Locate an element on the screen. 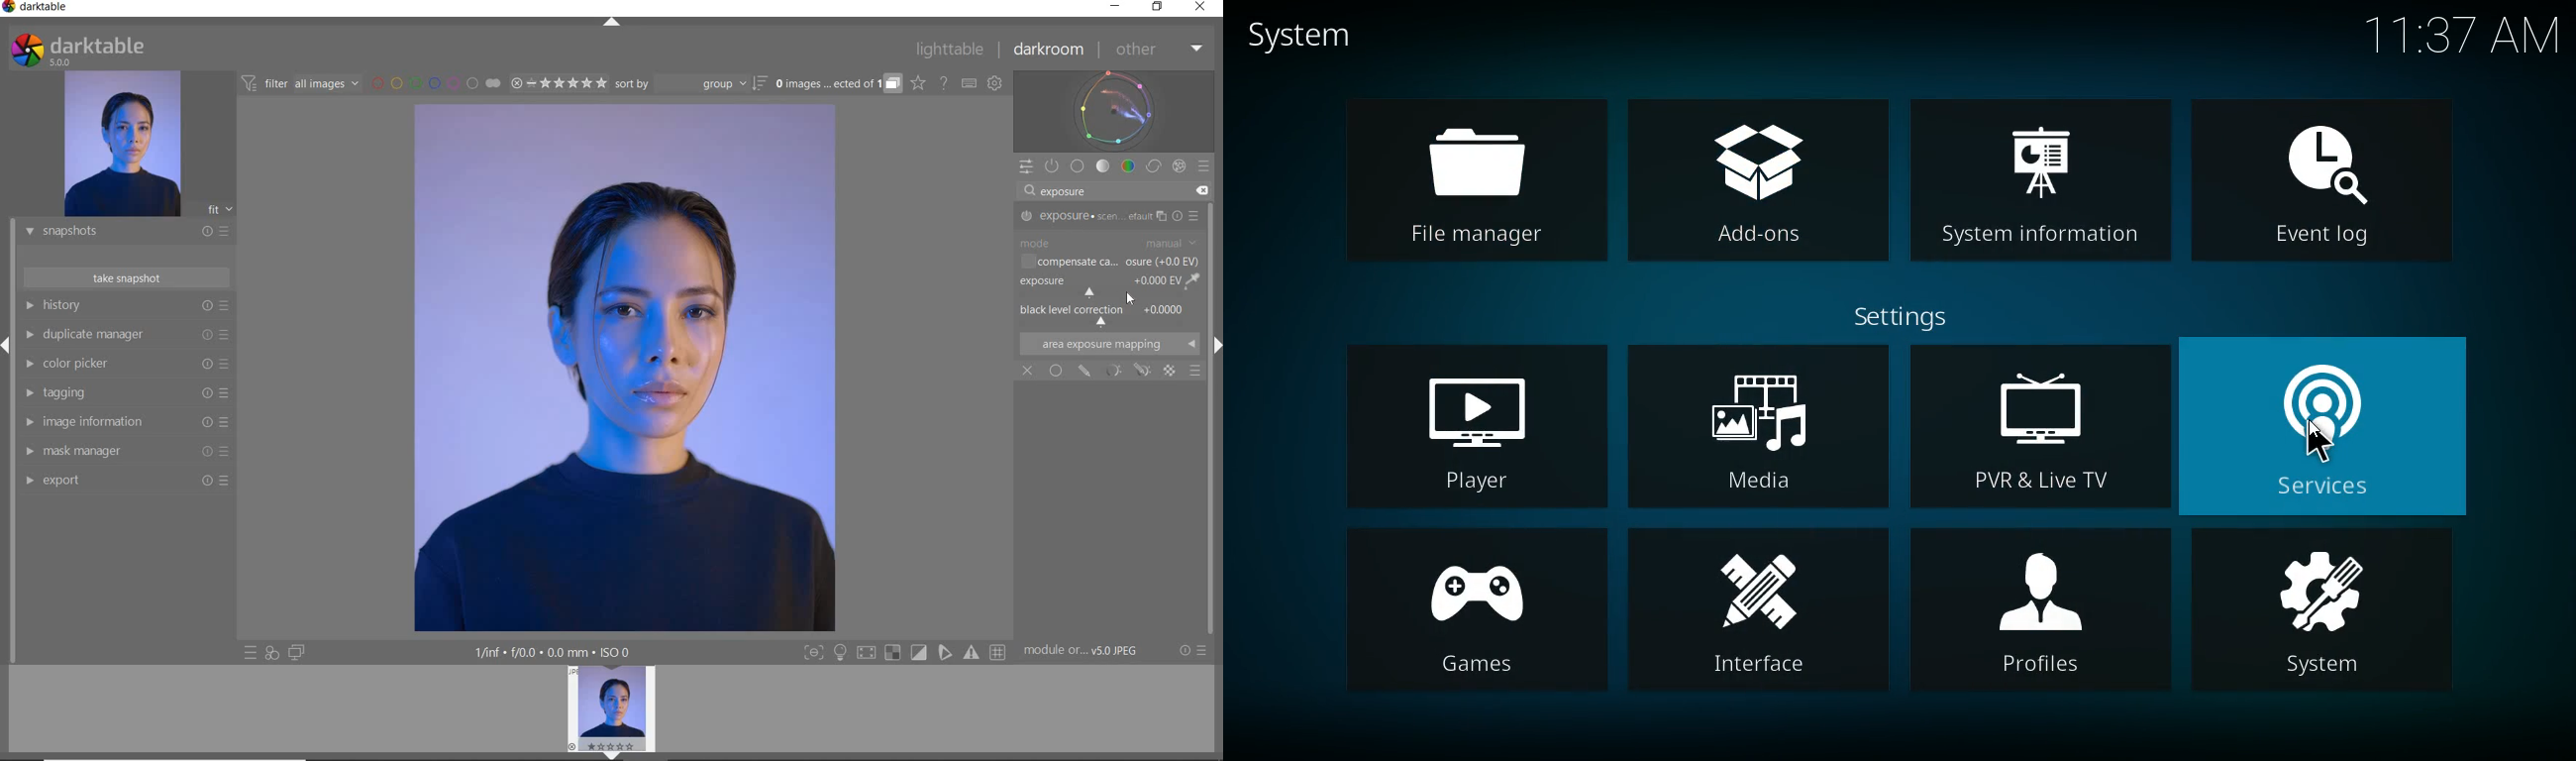  SYSTEM NAME is located at coordinates (38, 9).